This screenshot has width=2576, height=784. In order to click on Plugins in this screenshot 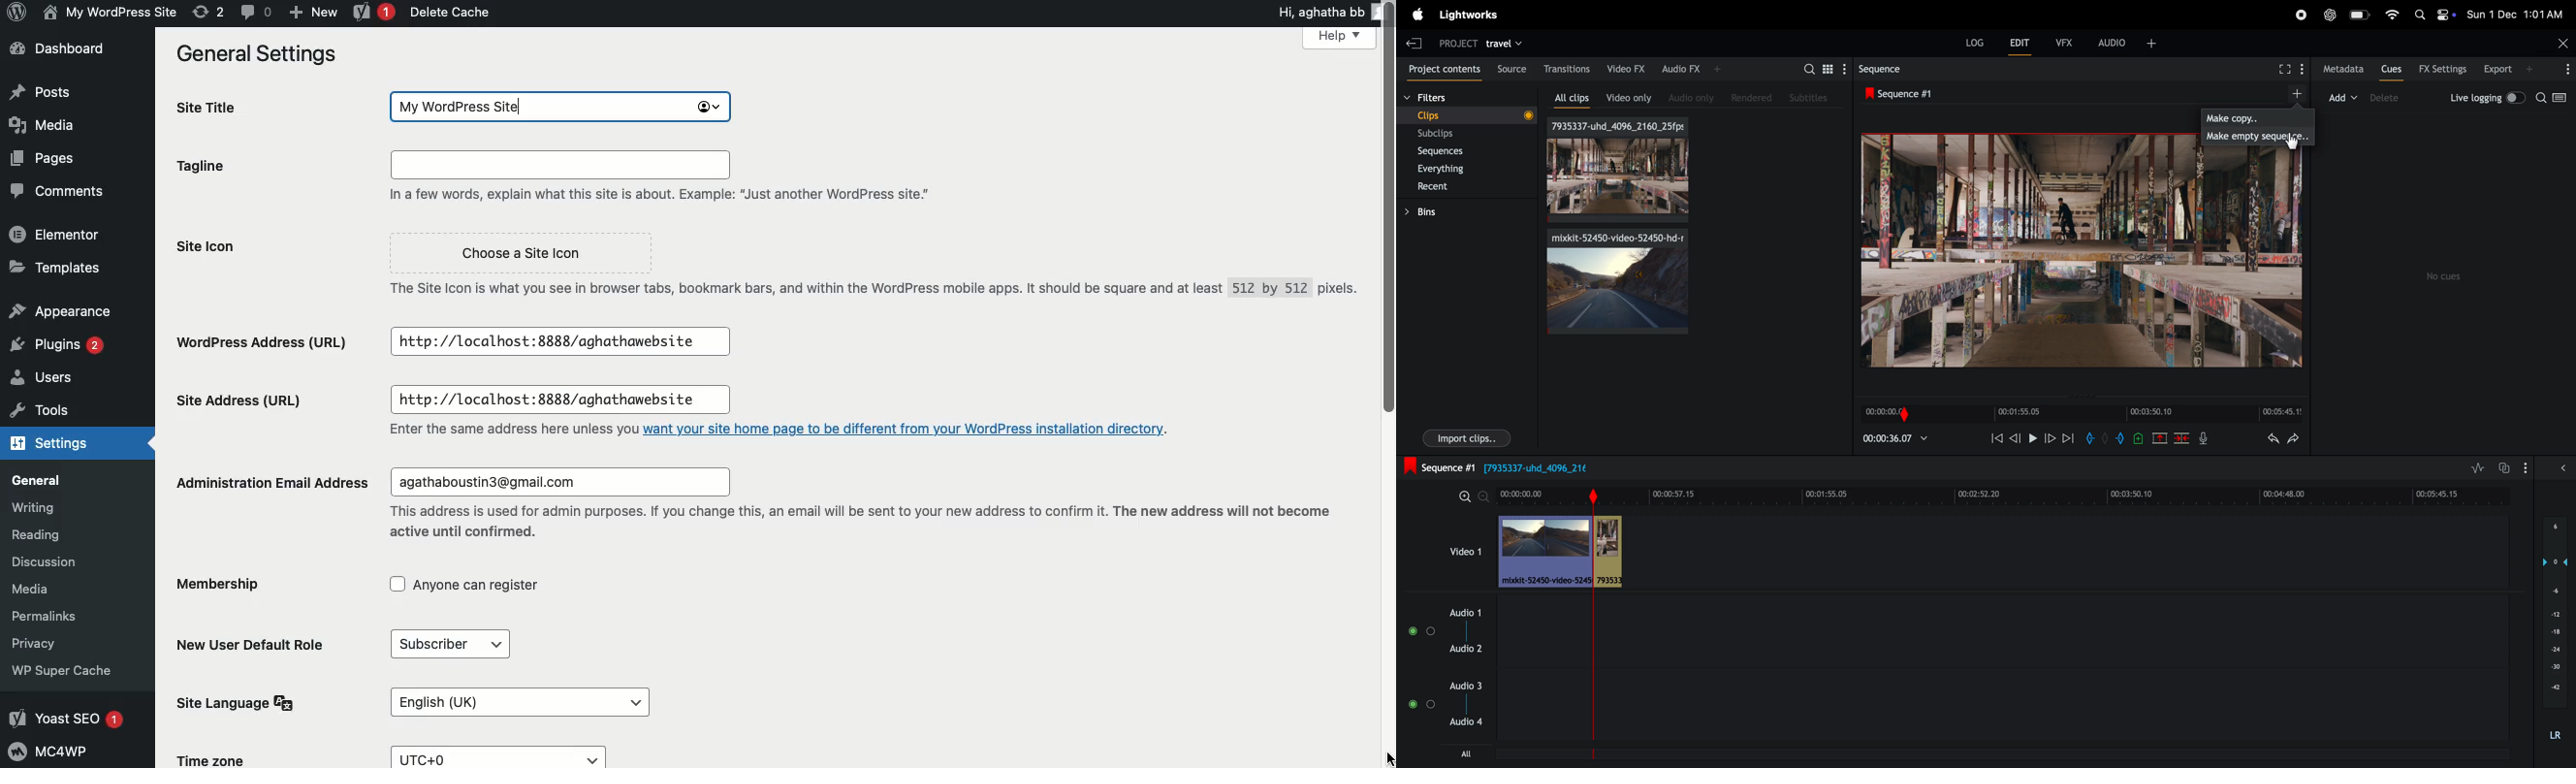, I will do `click(61, 345)`.